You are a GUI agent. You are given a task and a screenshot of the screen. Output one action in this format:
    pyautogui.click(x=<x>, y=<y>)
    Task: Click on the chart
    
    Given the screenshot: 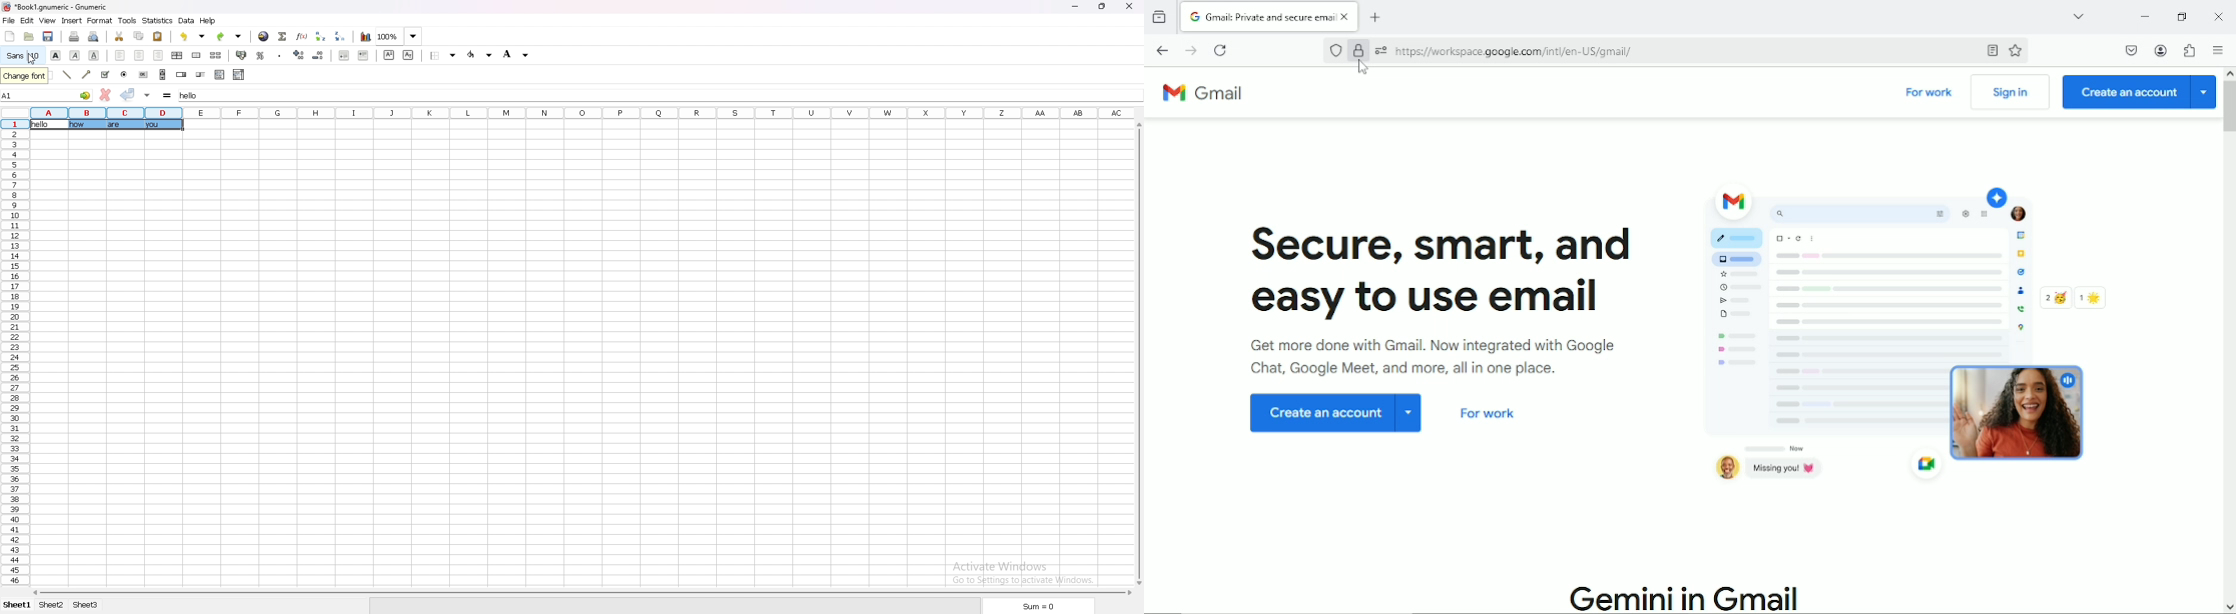 What is the action you would take?
    pyautogui.click(x=366, y=36)
    